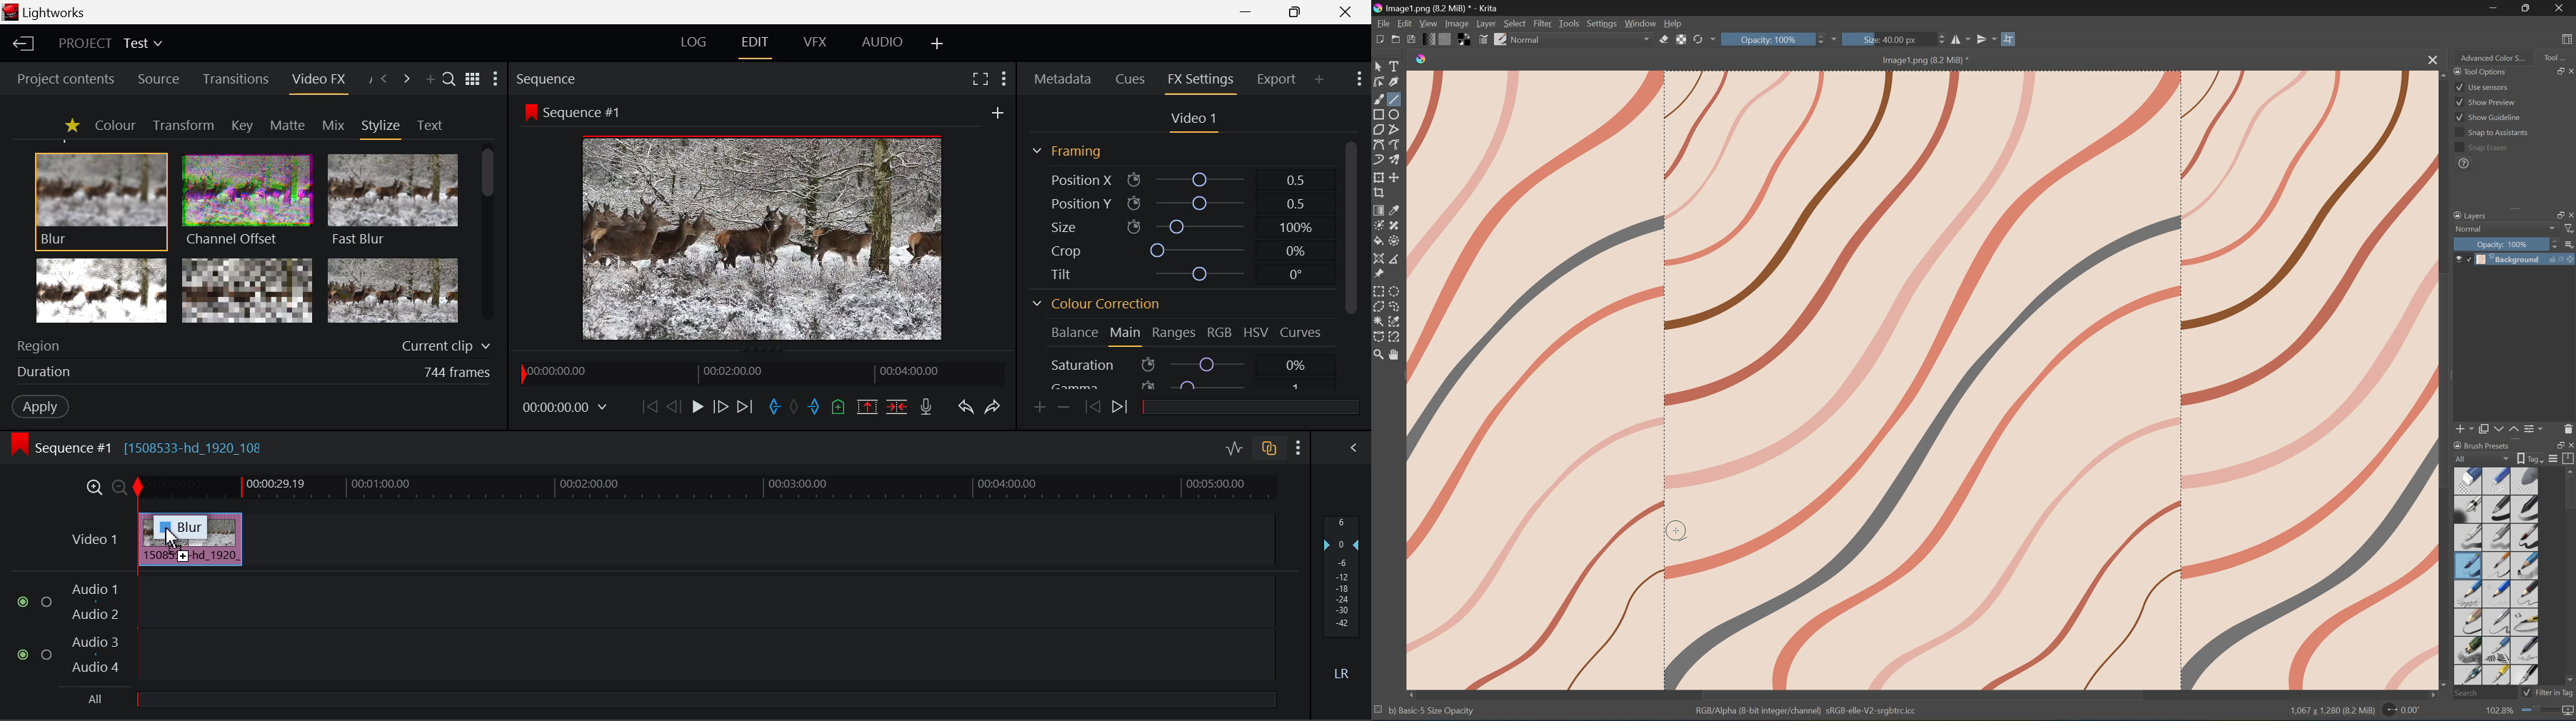  What do you see at coordinates (2555, 459) in the screenshot?
I see `Display settings` at bounding box center [2555, 459].